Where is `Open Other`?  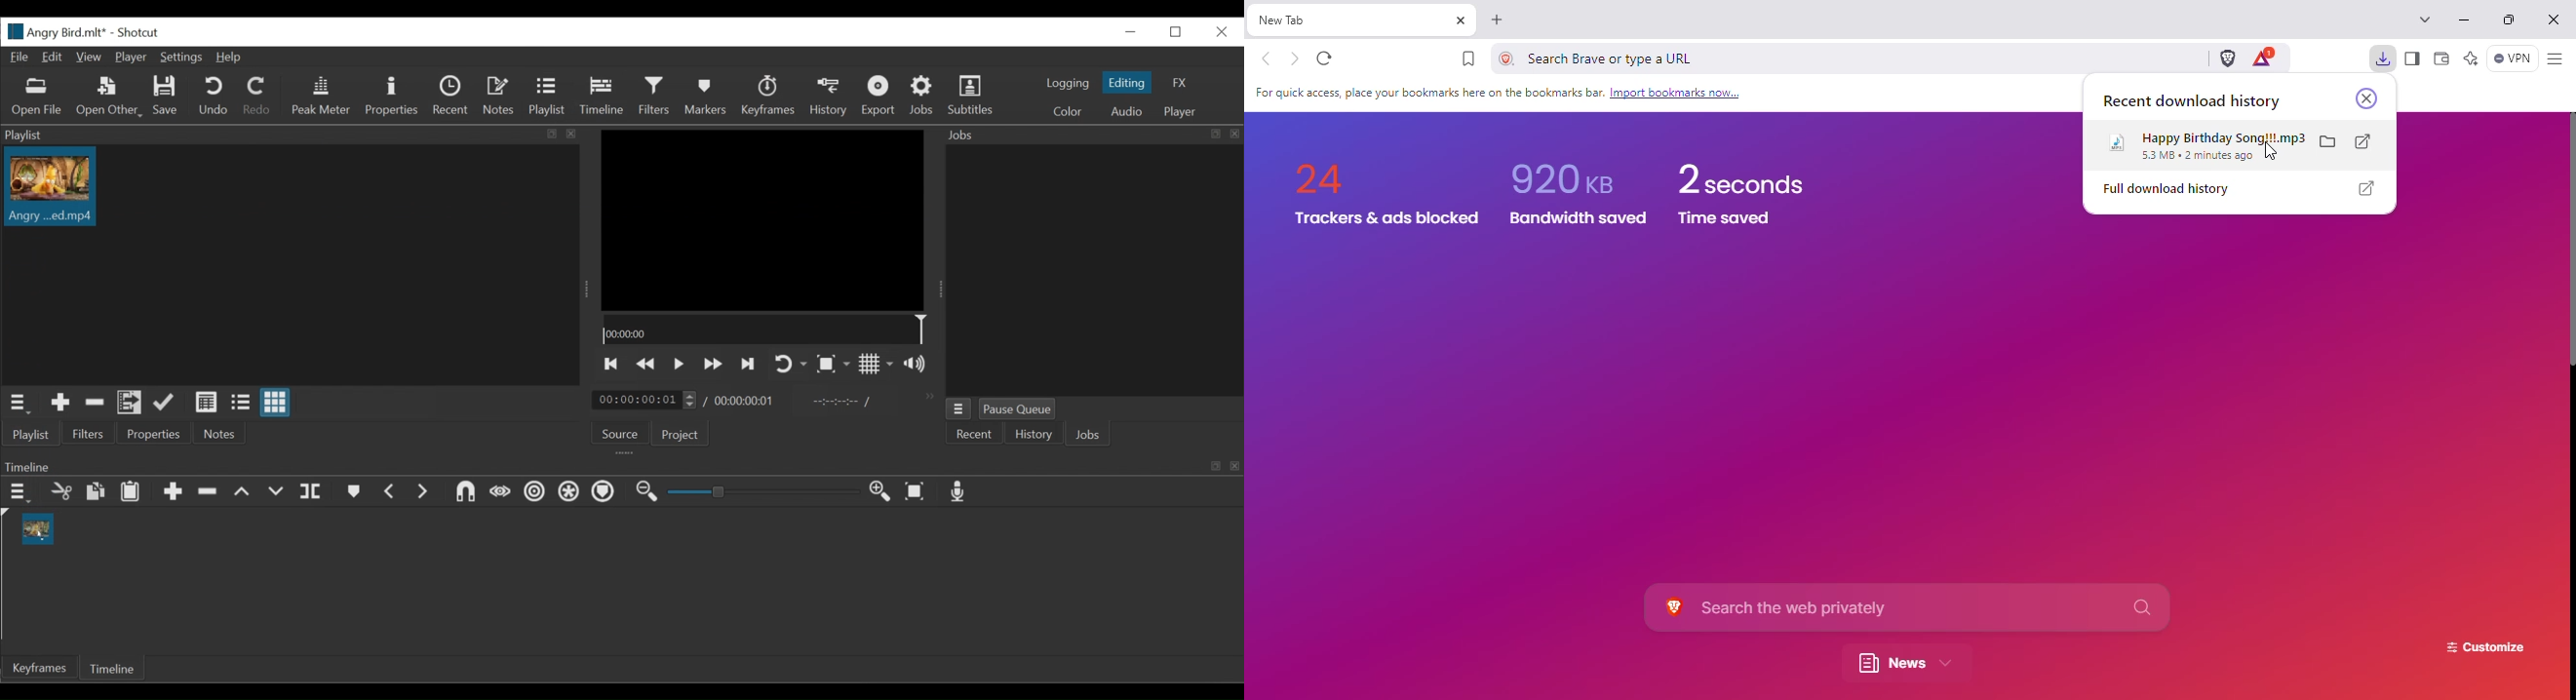
Open Other is located at coordinates (110, 97).